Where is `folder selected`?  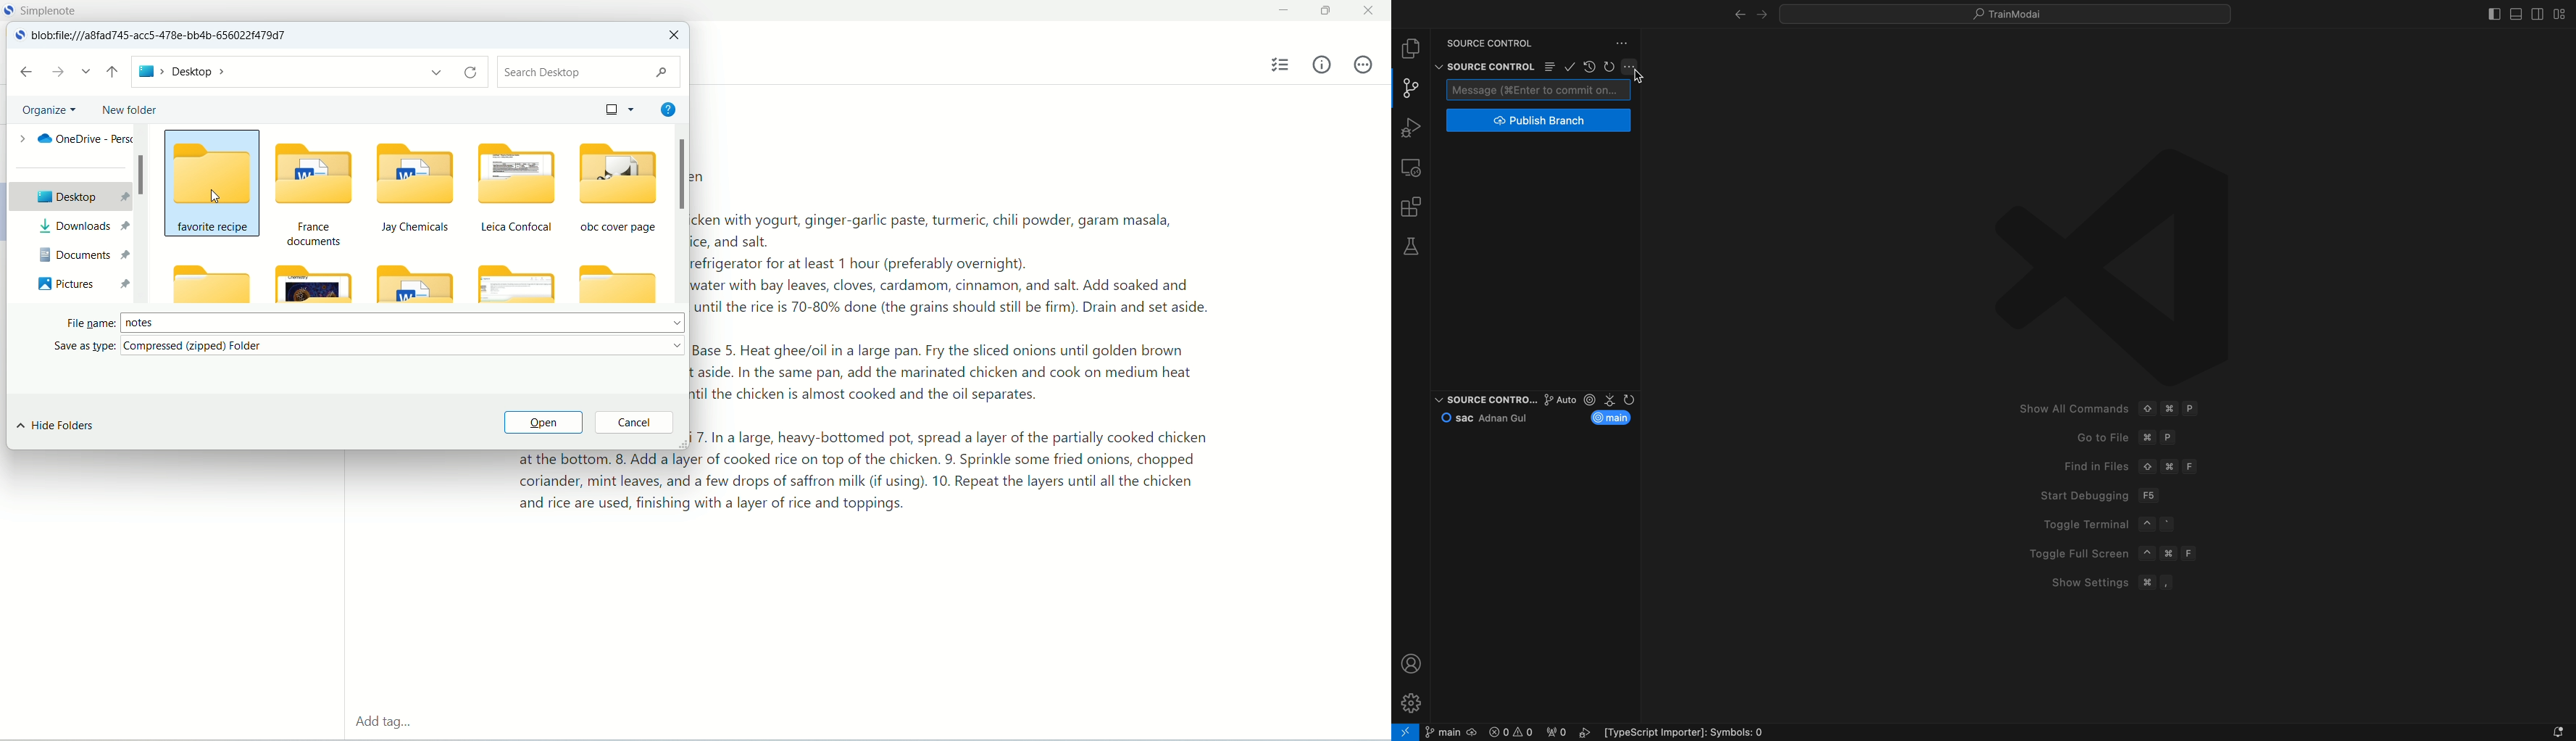
folder selected is located at coordinates (212, 181).